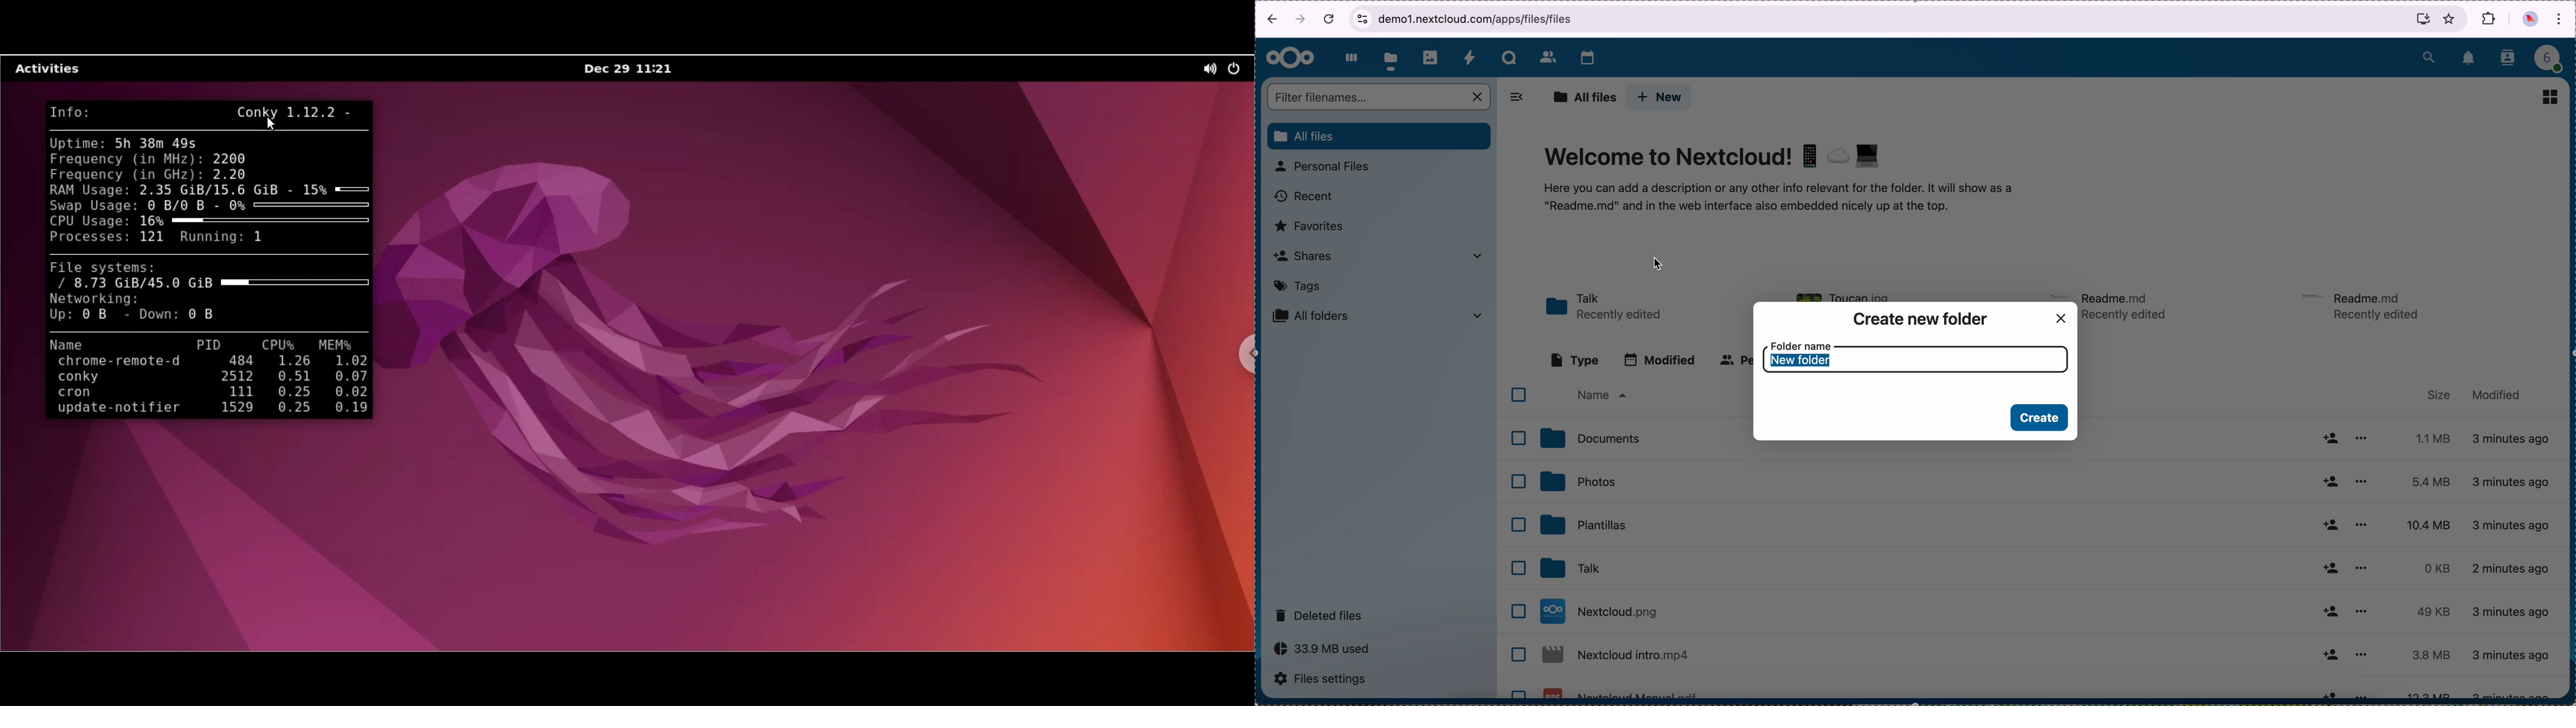 The height and width of the screenshot is (728, 2576). Describe the element at coordinates (2513, 572) in the screenshot. I see `4 minutes ago` at that location.